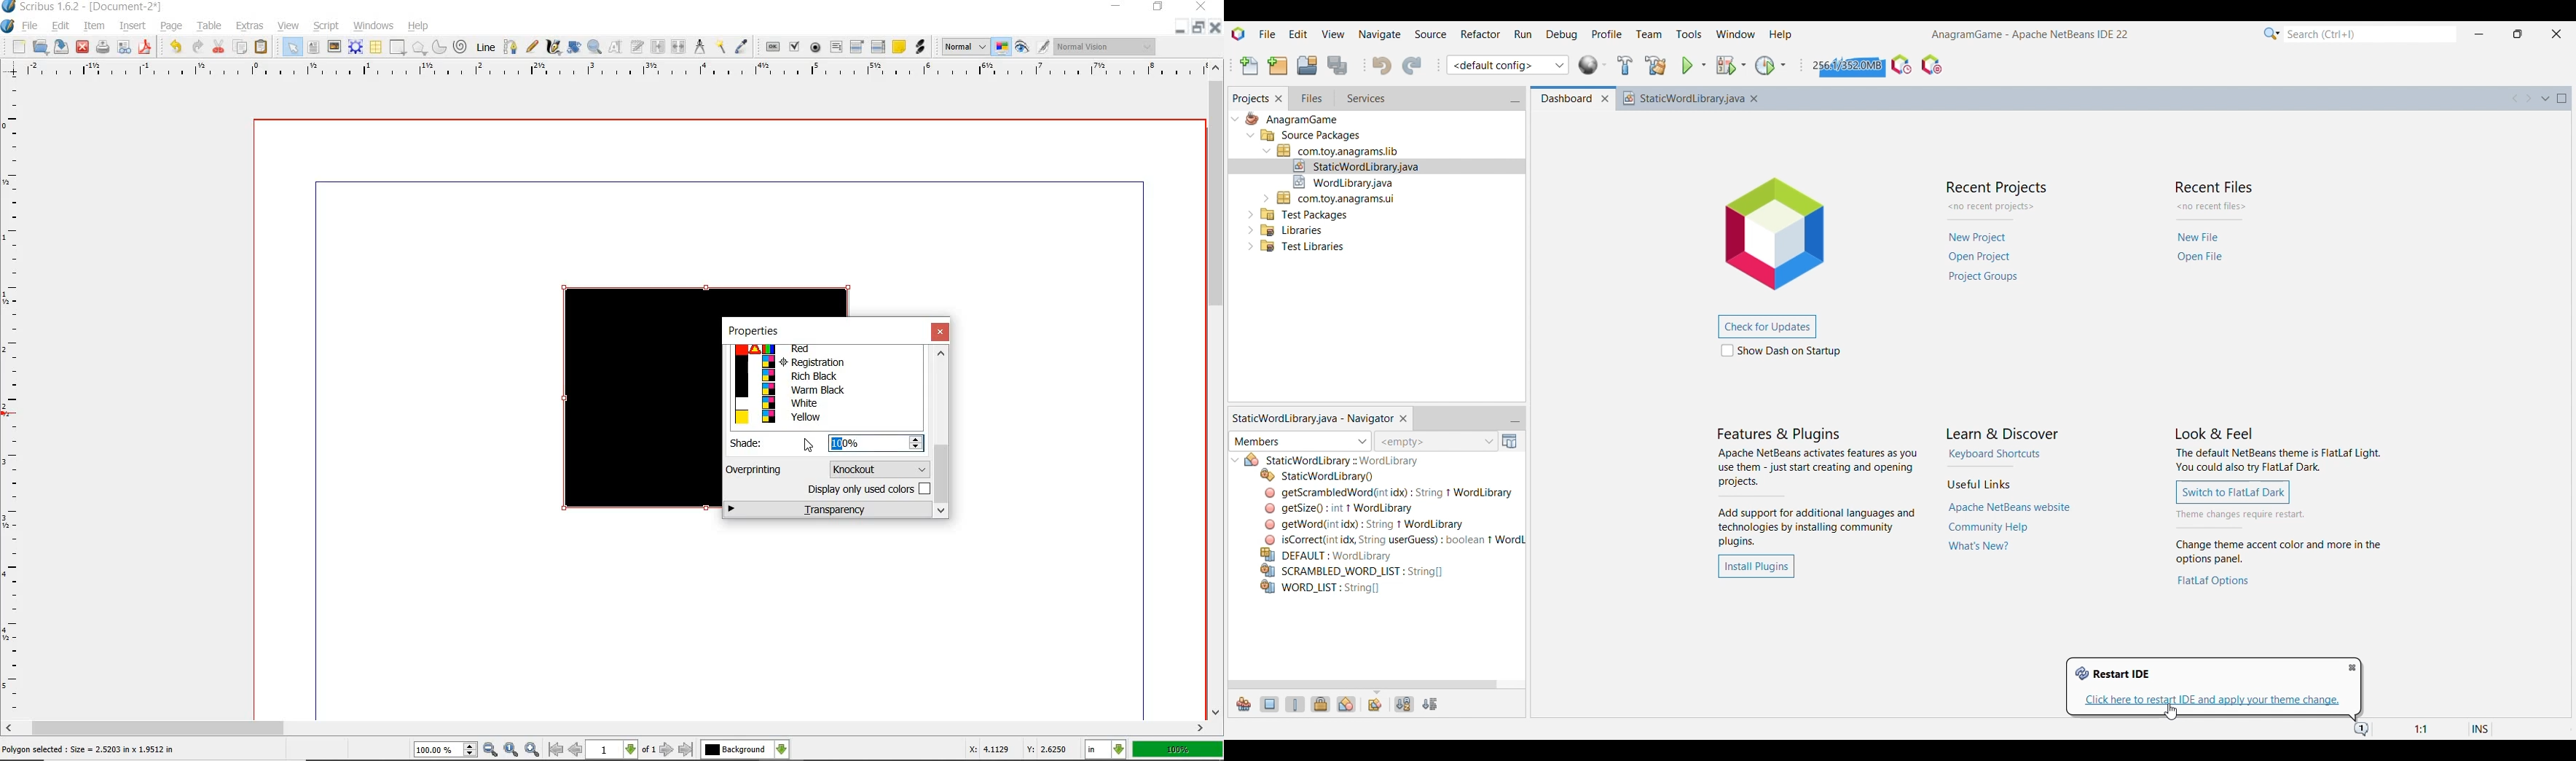 This screenshot has height=784, width=2576. I want to click on select the current unit, so click(1107, 750).